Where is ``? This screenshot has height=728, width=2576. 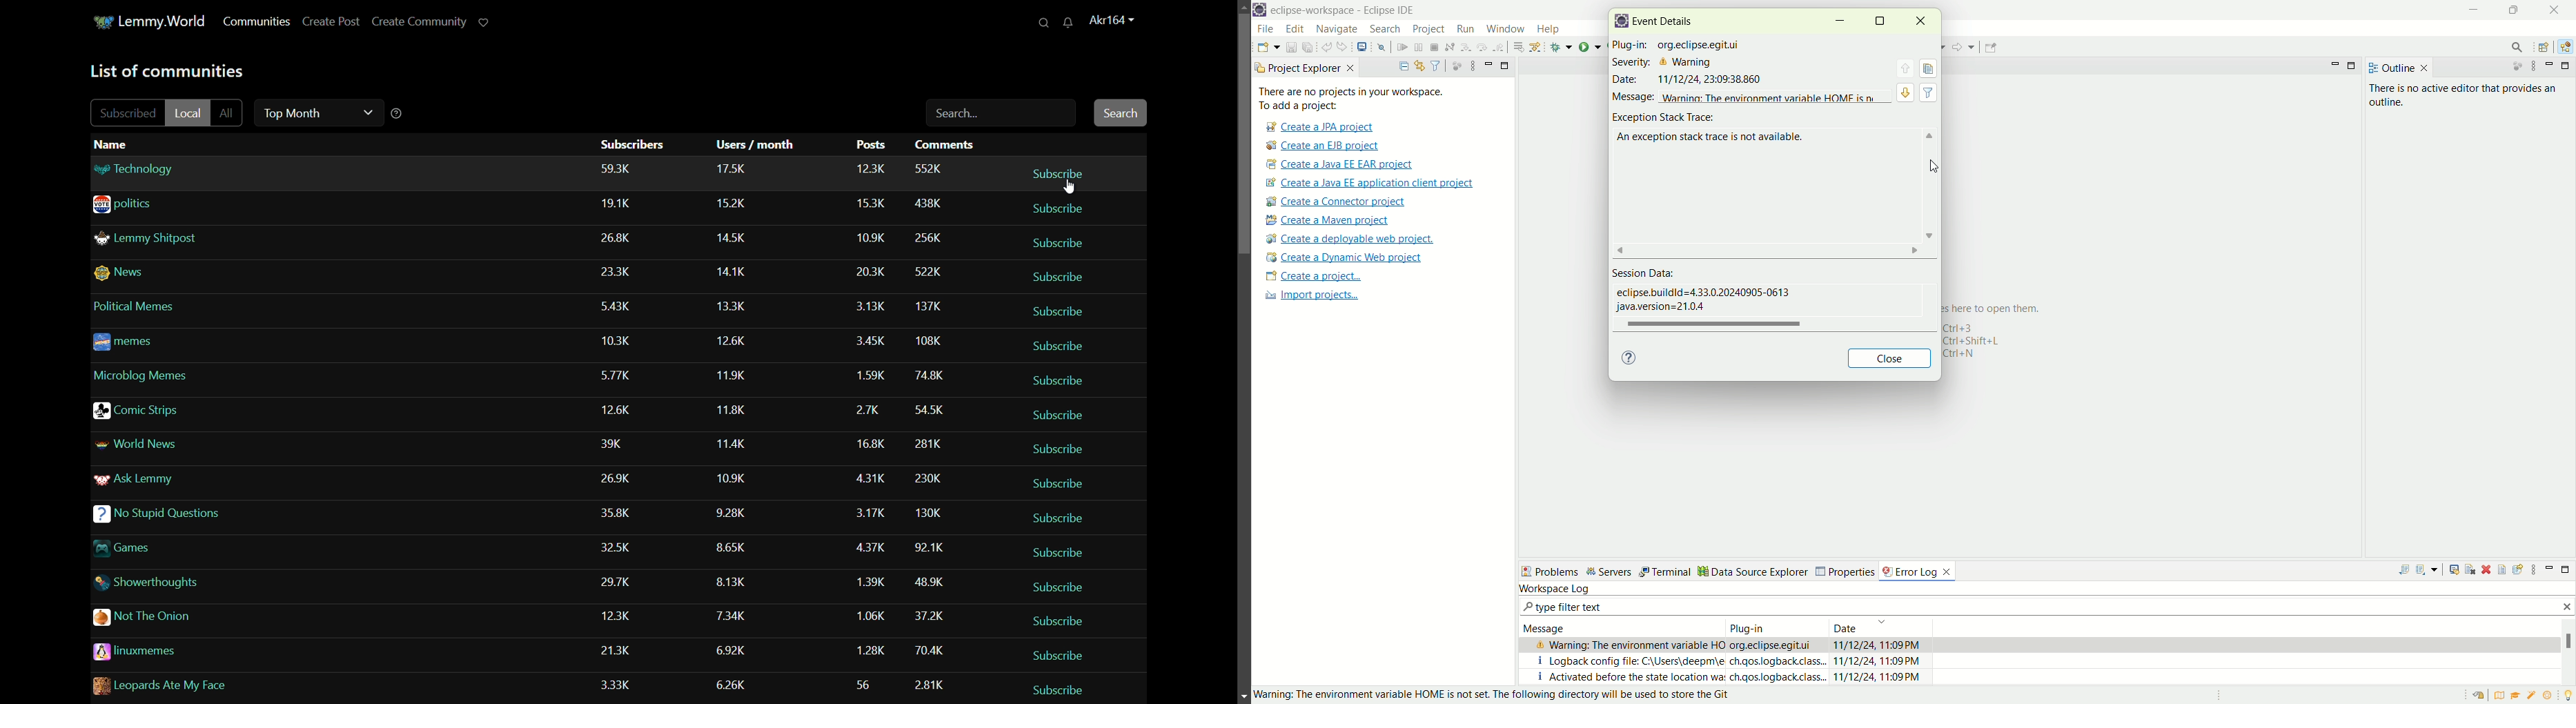
 is located at coordinates (621, 207).